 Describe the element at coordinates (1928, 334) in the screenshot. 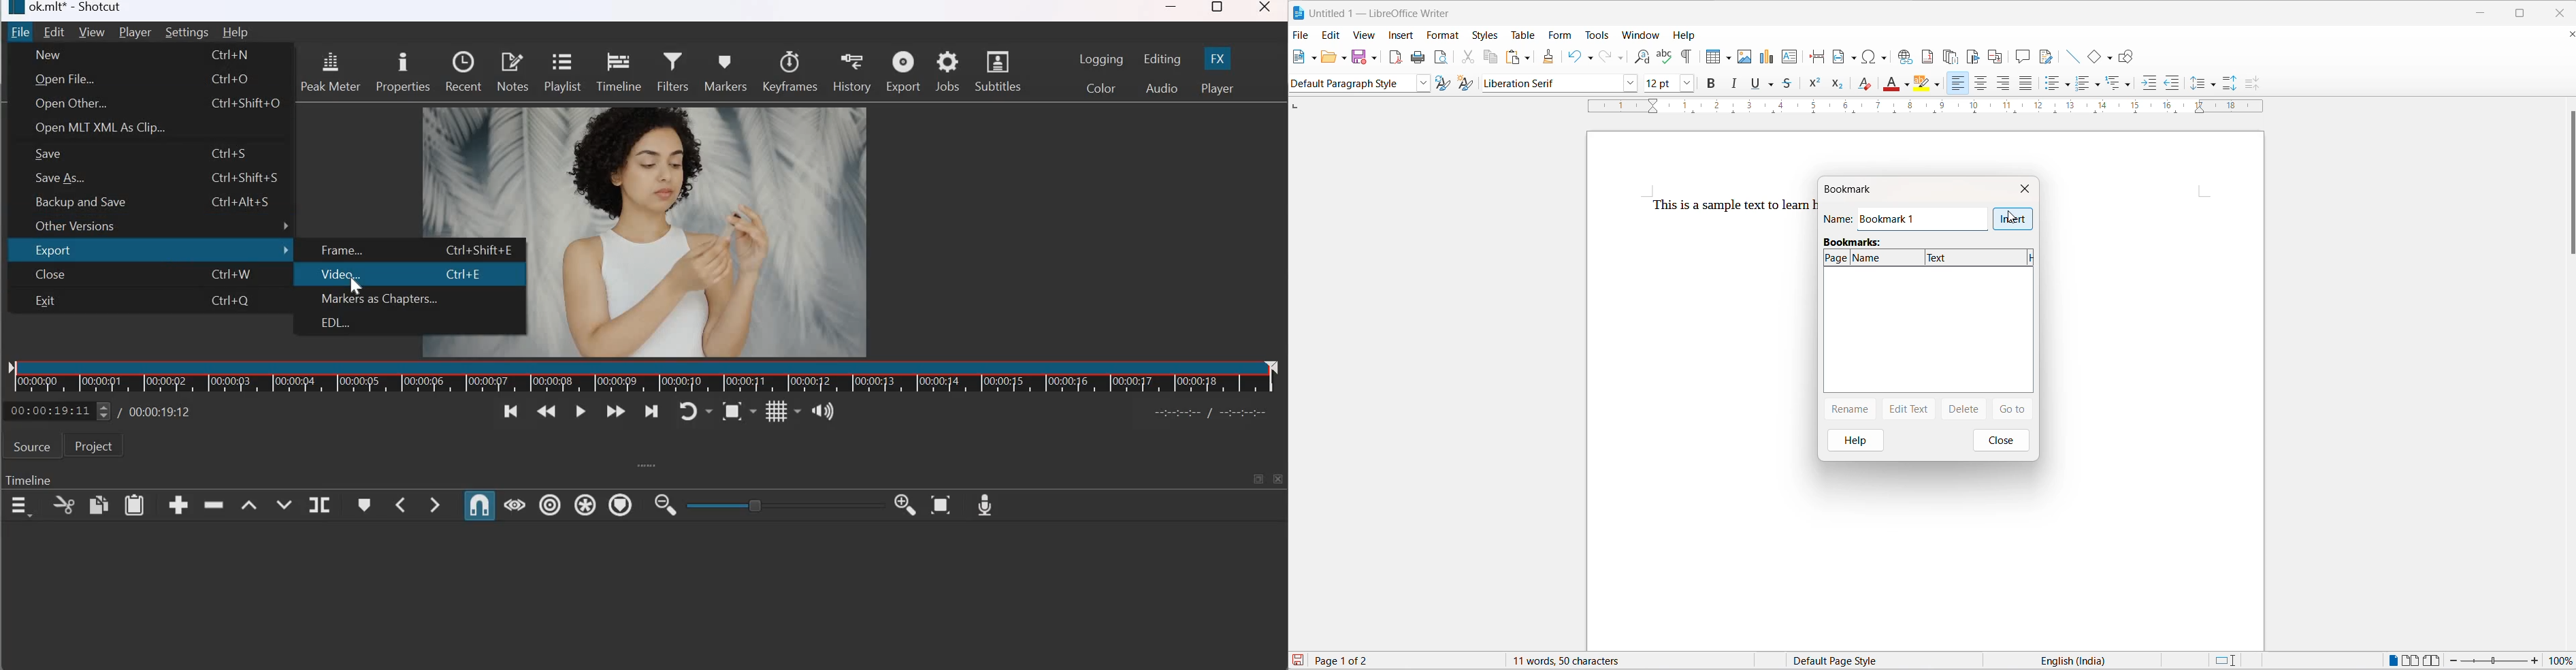

I see `bookmark table` at that location.